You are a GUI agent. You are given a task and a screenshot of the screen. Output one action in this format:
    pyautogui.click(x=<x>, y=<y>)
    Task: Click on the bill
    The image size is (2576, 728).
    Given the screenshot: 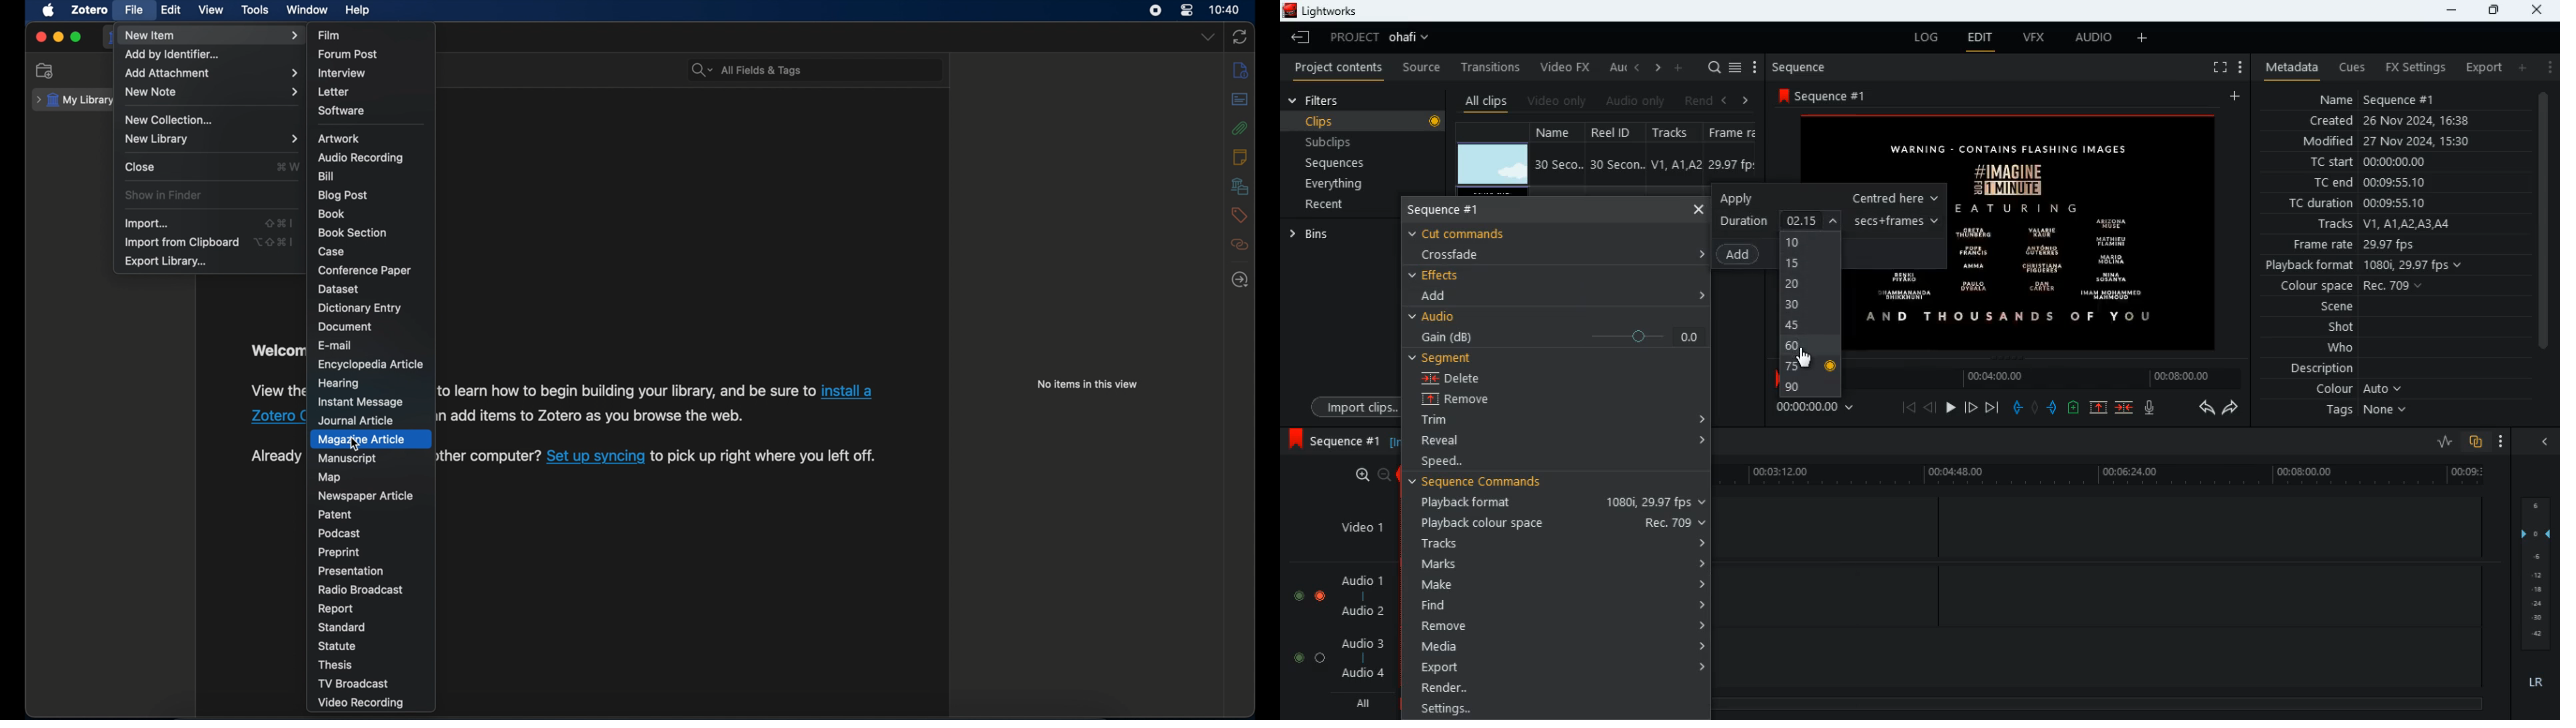 What is the action you would take?
    pyautogui.click(x=327, y=176)
    